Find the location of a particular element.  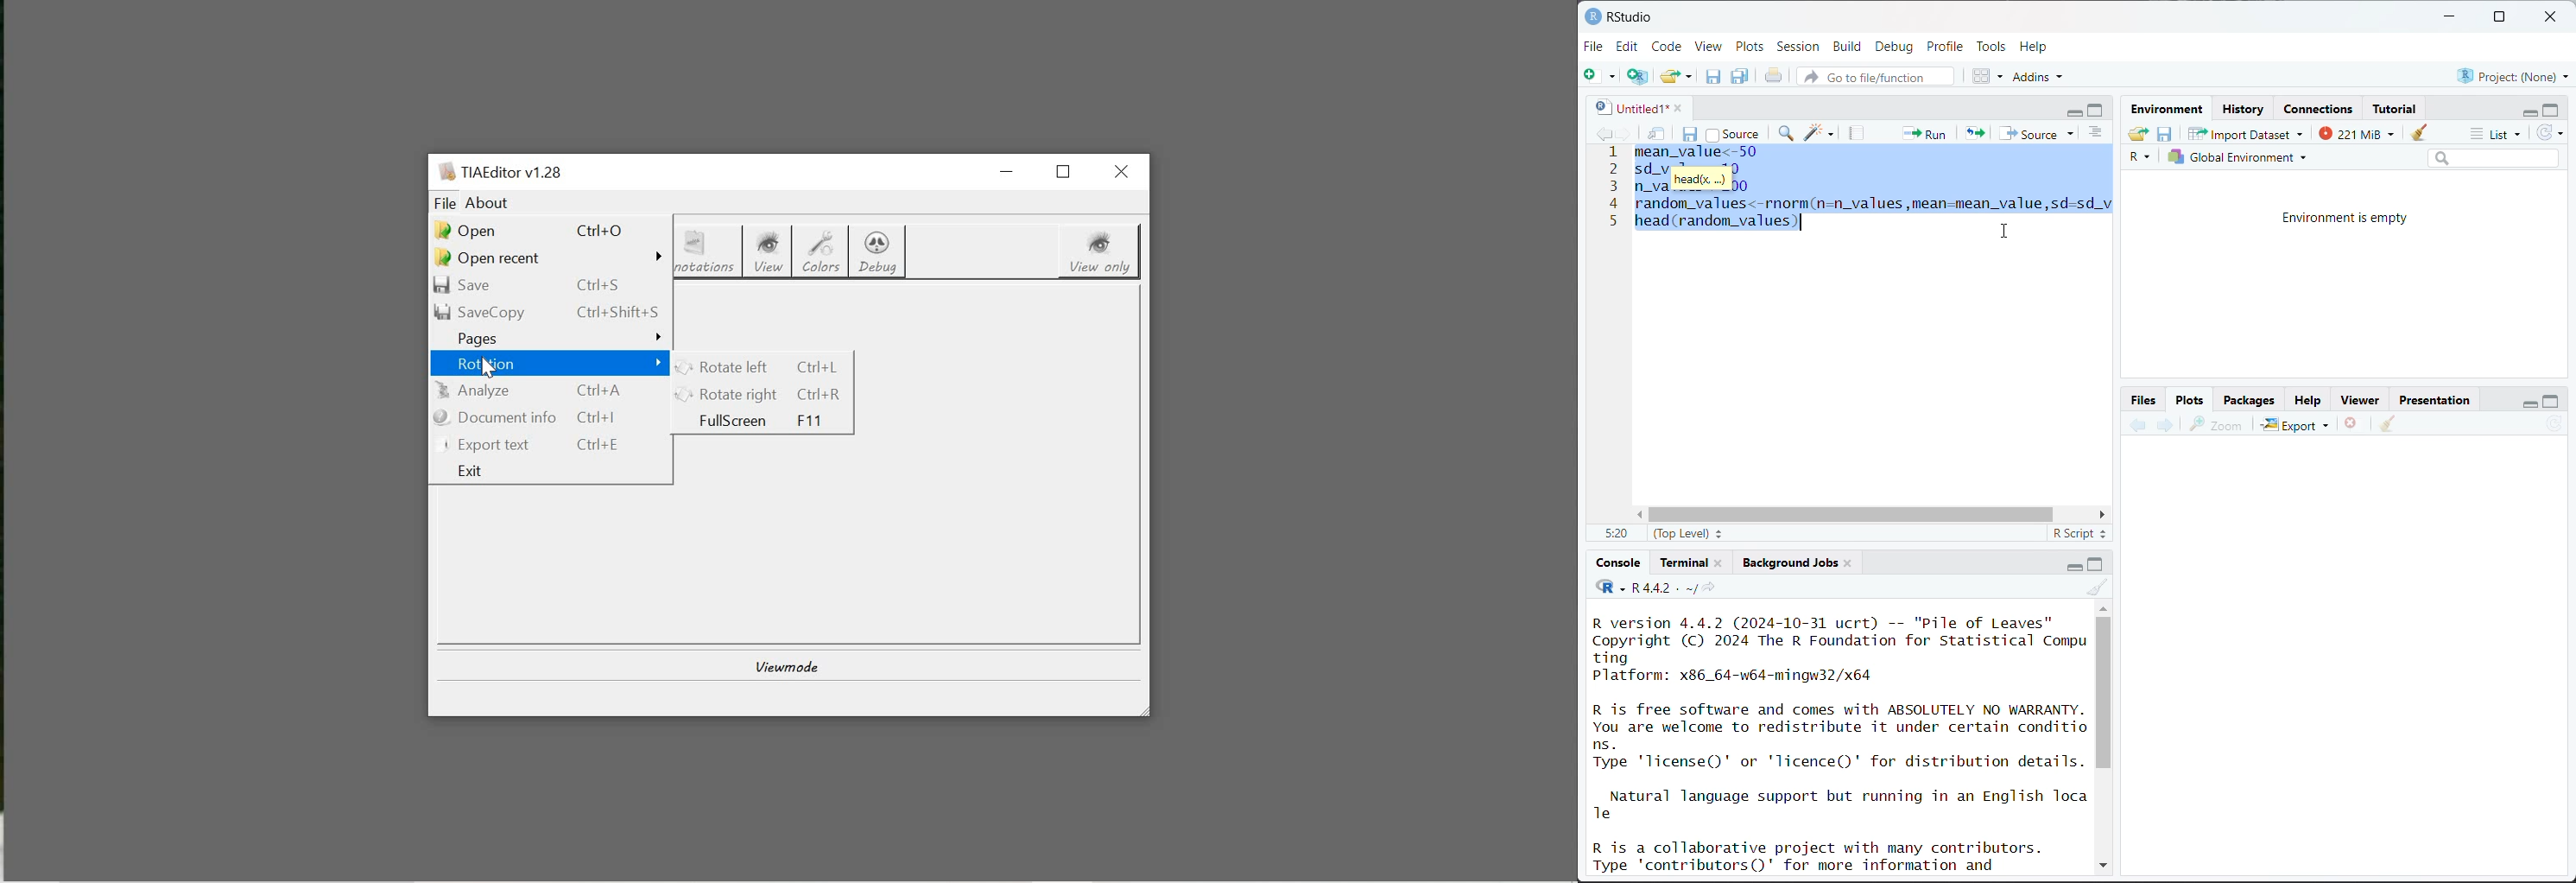

cursor is located at coordinates (2006, 229).